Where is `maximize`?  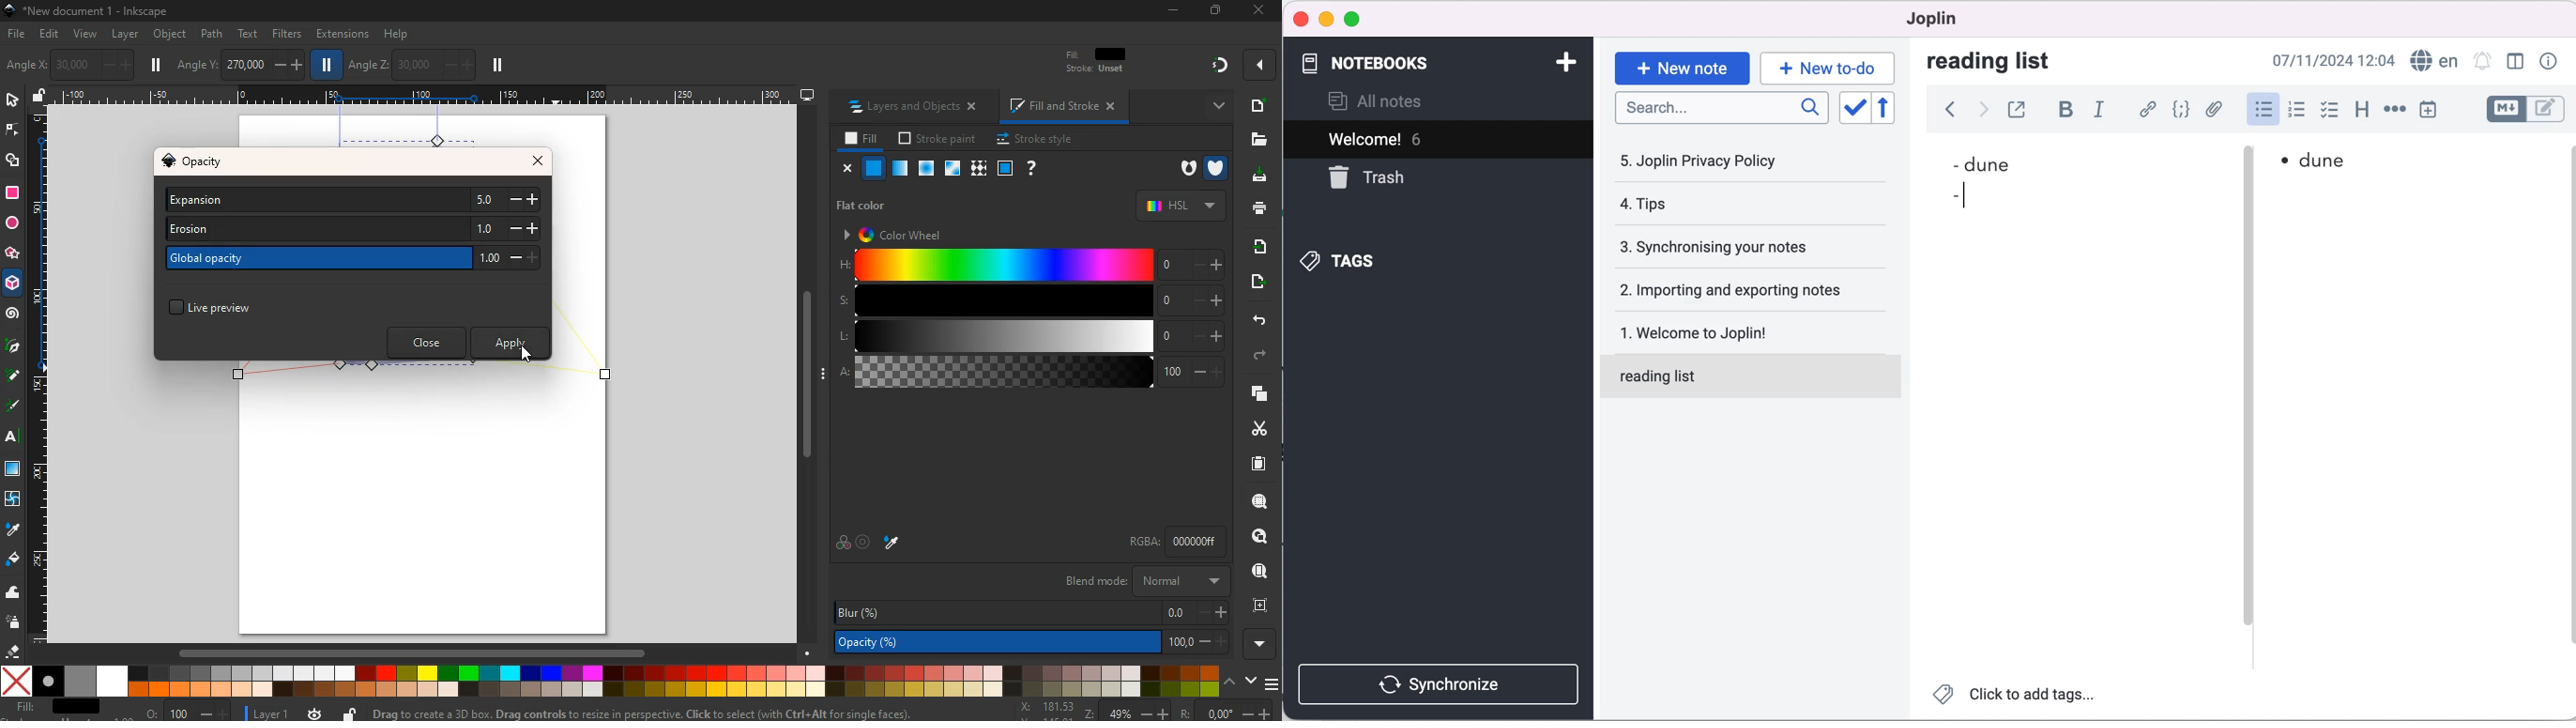
maximize is located at coordinates (1360, 18).